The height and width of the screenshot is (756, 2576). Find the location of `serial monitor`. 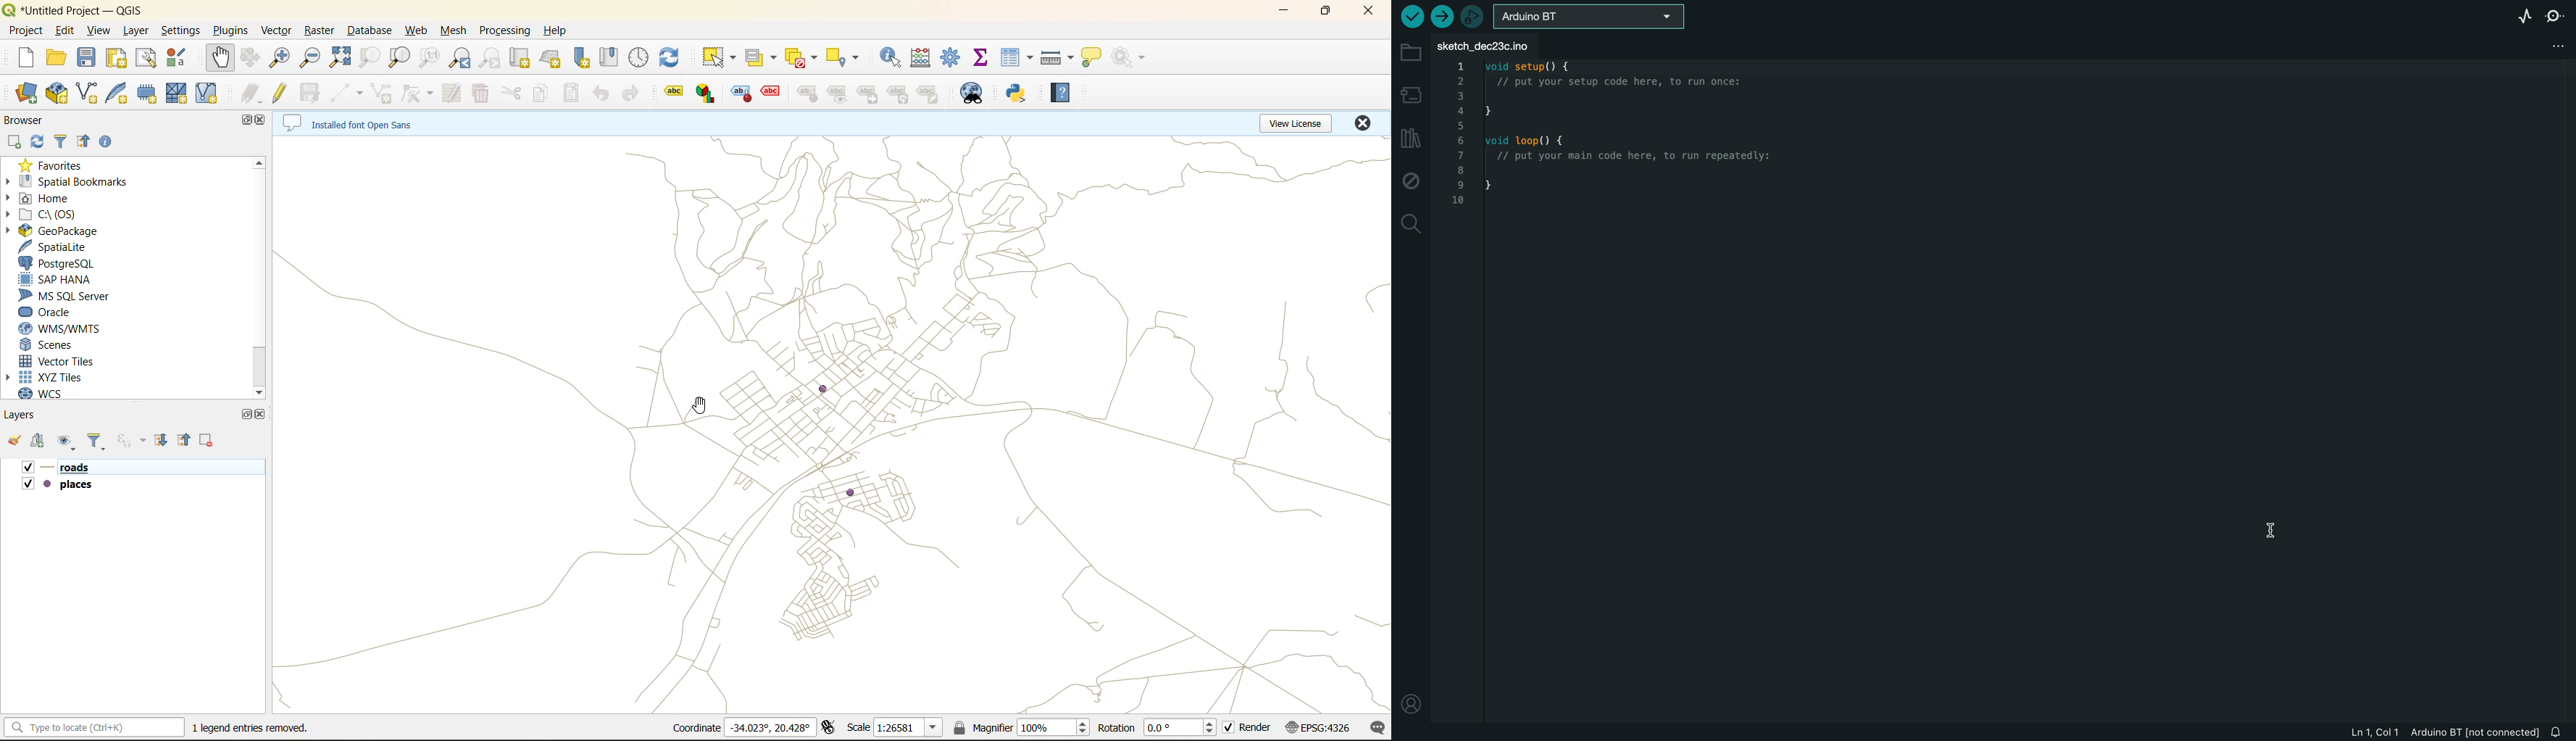

serial monitor is located at coordinates (2557, 15).